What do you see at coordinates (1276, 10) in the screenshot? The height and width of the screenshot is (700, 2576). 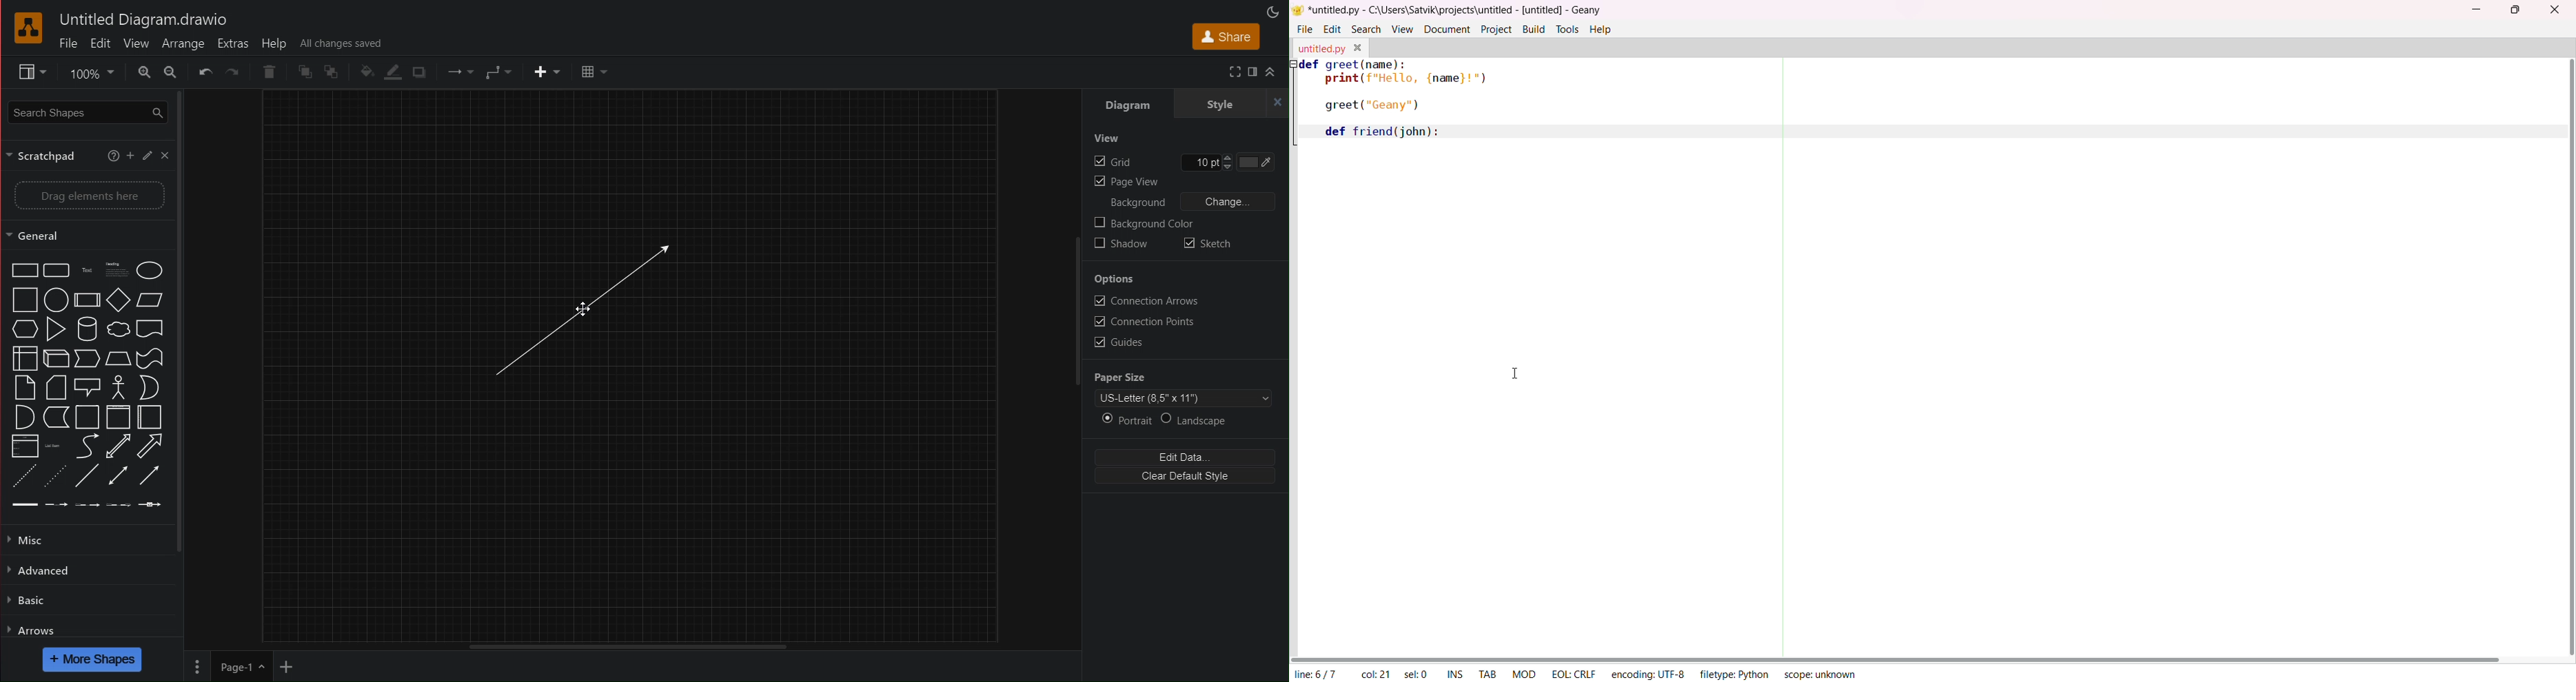 I see `Appearance` at bounding box center [1276, 10].